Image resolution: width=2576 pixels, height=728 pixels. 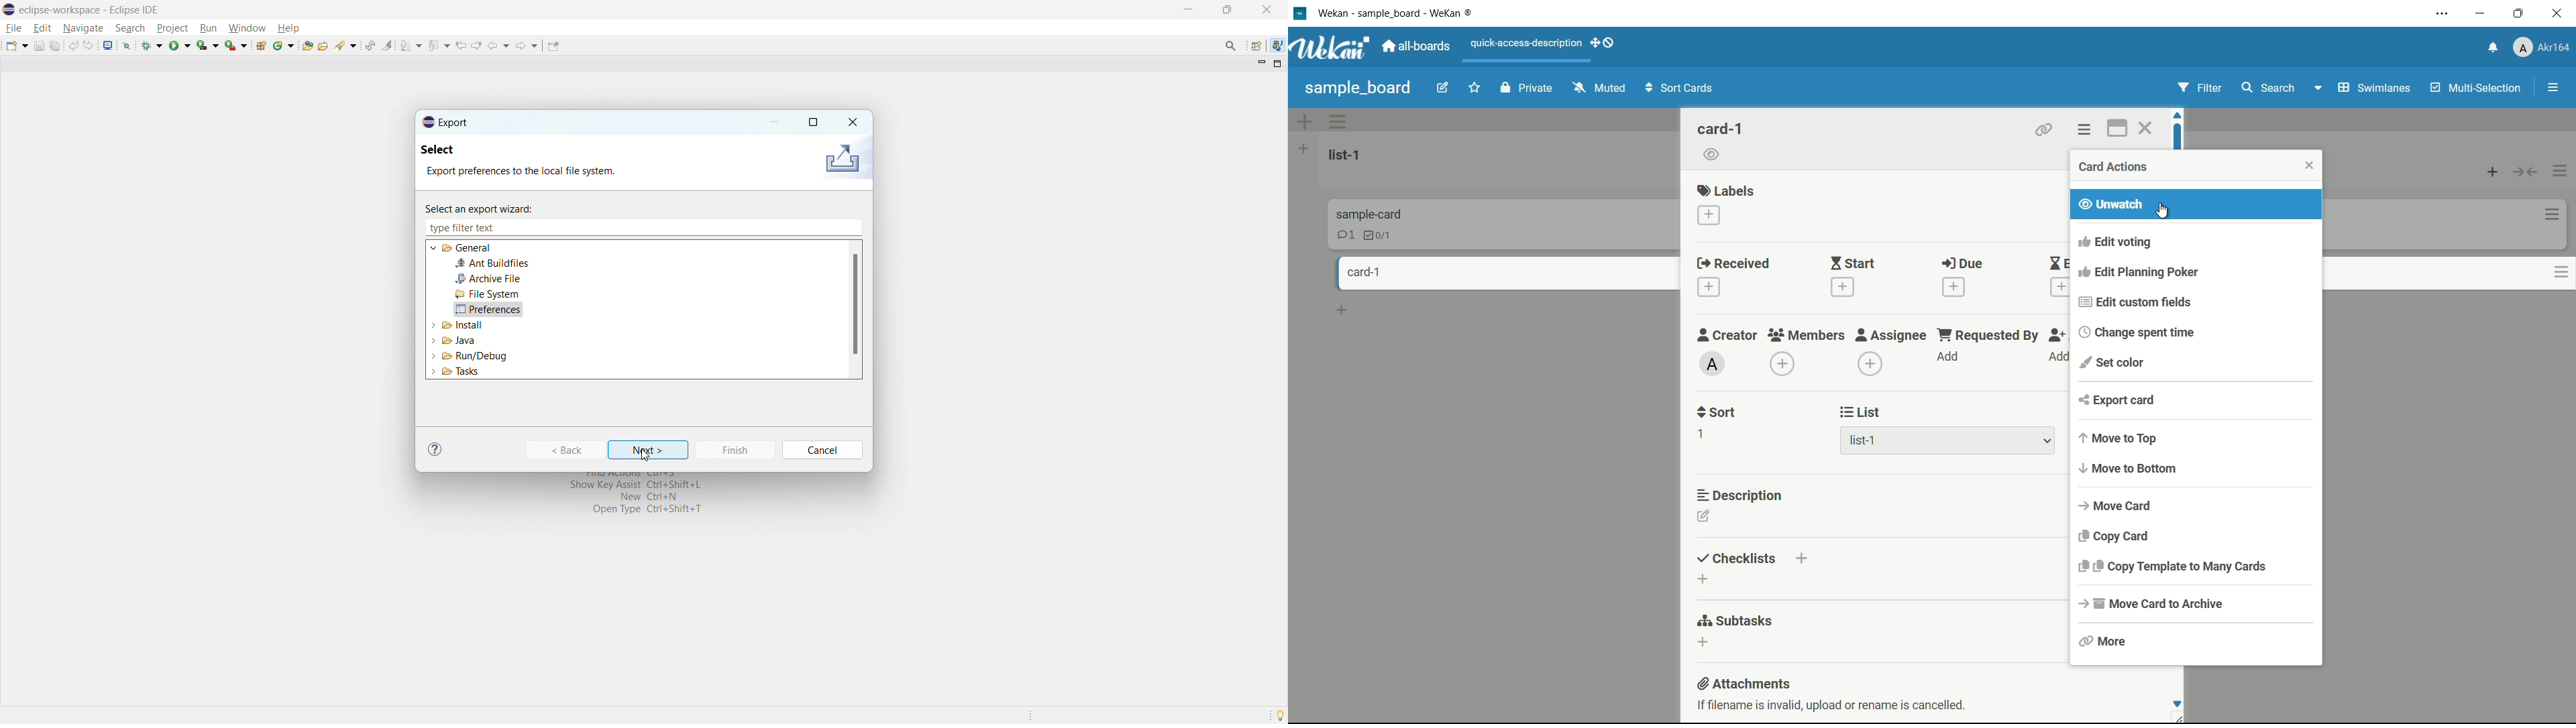 I want to click on run, so click(x=180, y=46).